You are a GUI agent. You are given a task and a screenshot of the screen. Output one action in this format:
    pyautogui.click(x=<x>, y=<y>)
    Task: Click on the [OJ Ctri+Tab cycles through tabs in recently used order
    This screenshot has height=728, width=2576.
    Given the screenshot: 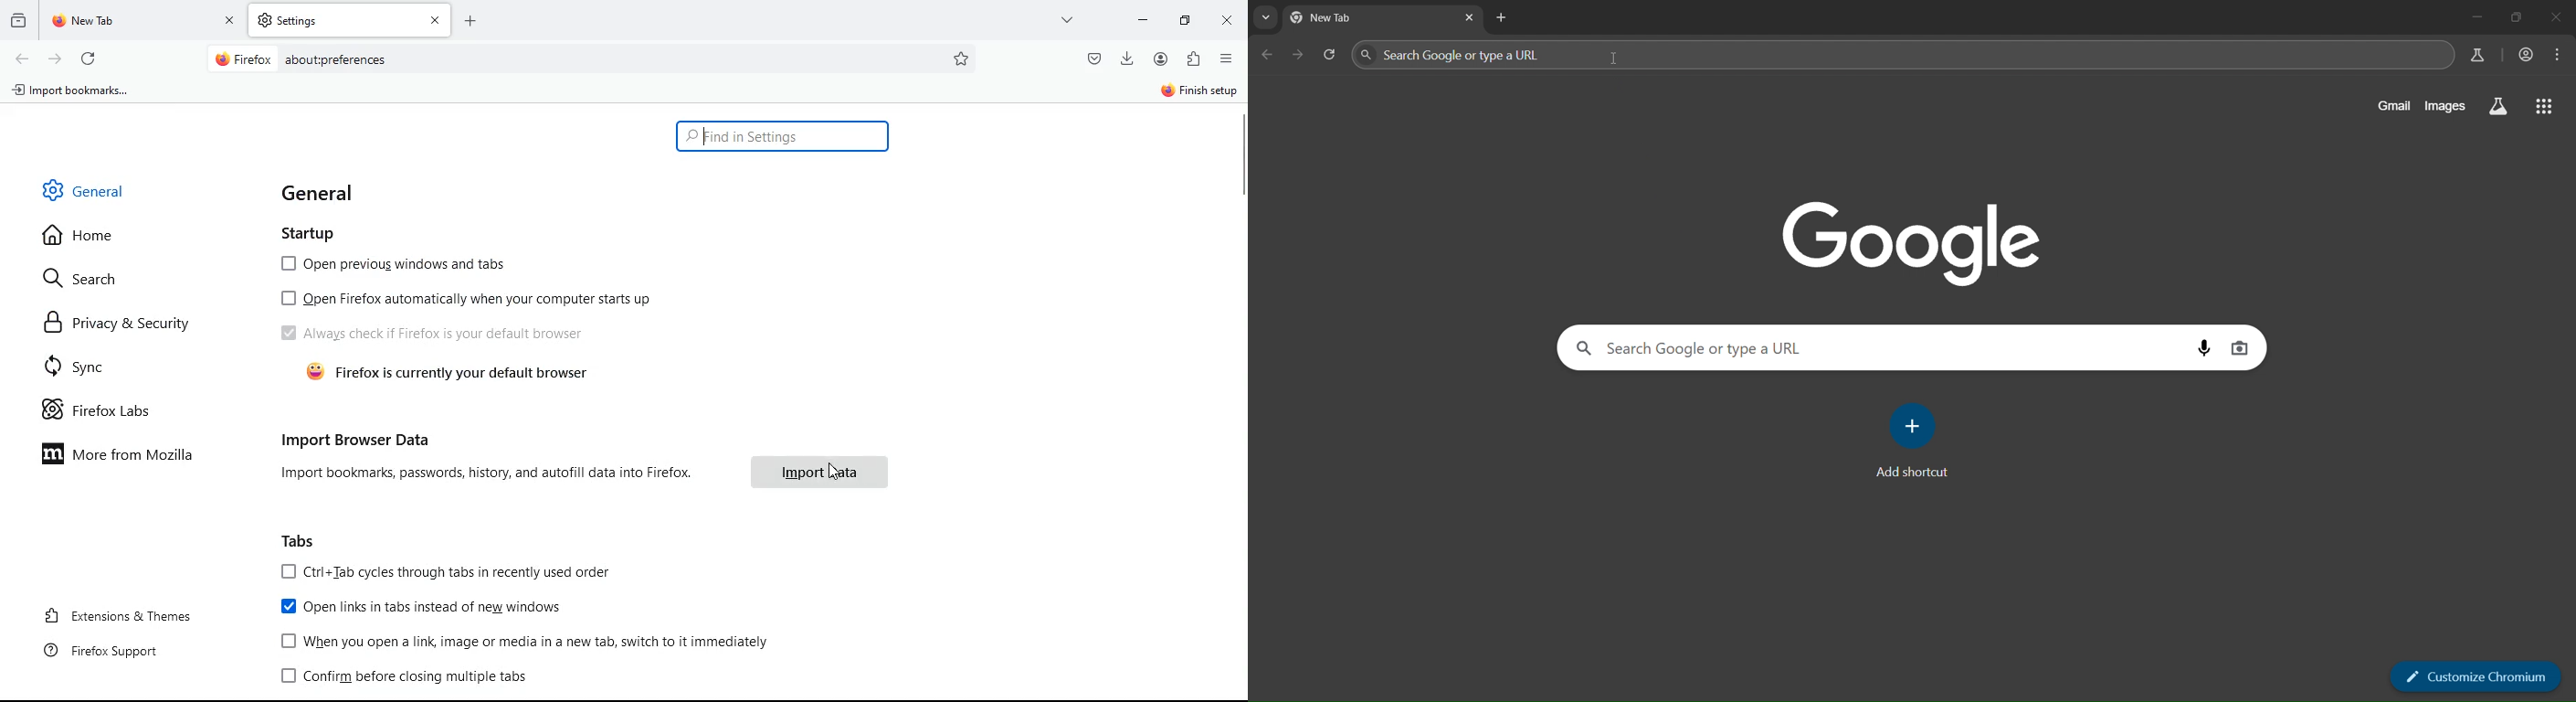 What is the action you would take?
    pyautogui.click(x=447, y=572)
    